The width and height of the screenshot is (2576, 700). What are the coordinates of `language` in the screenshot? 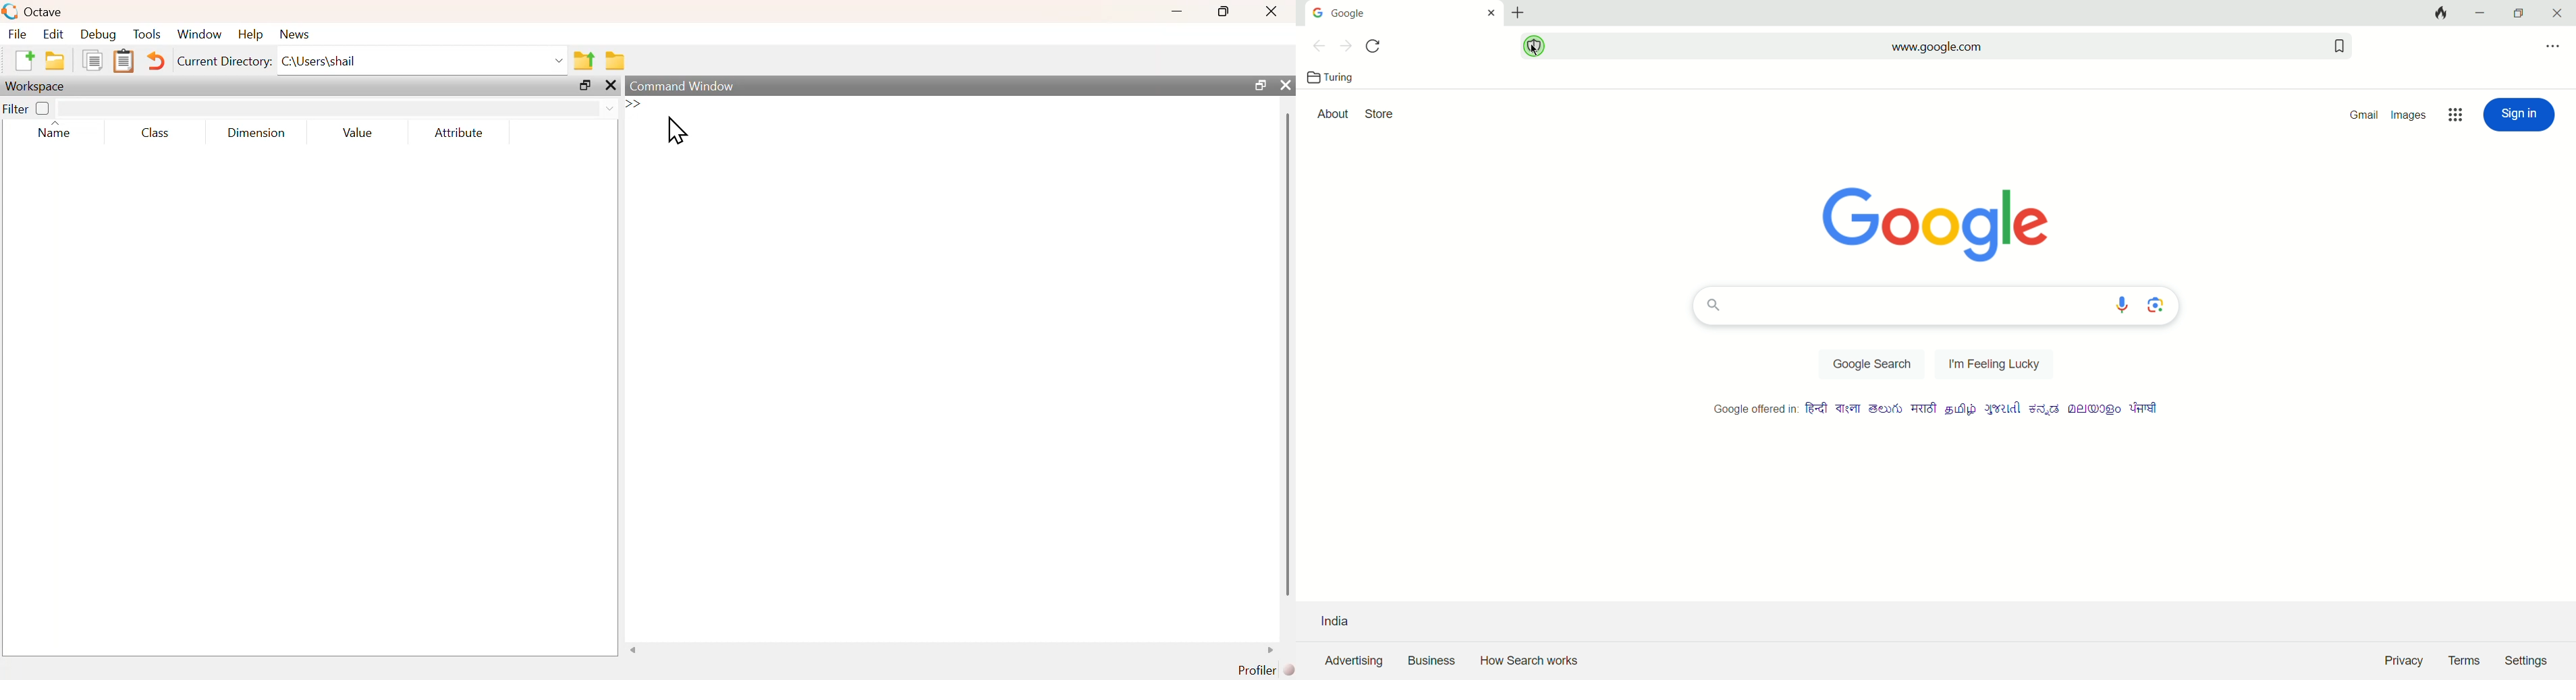 It's located at (2047, 409).